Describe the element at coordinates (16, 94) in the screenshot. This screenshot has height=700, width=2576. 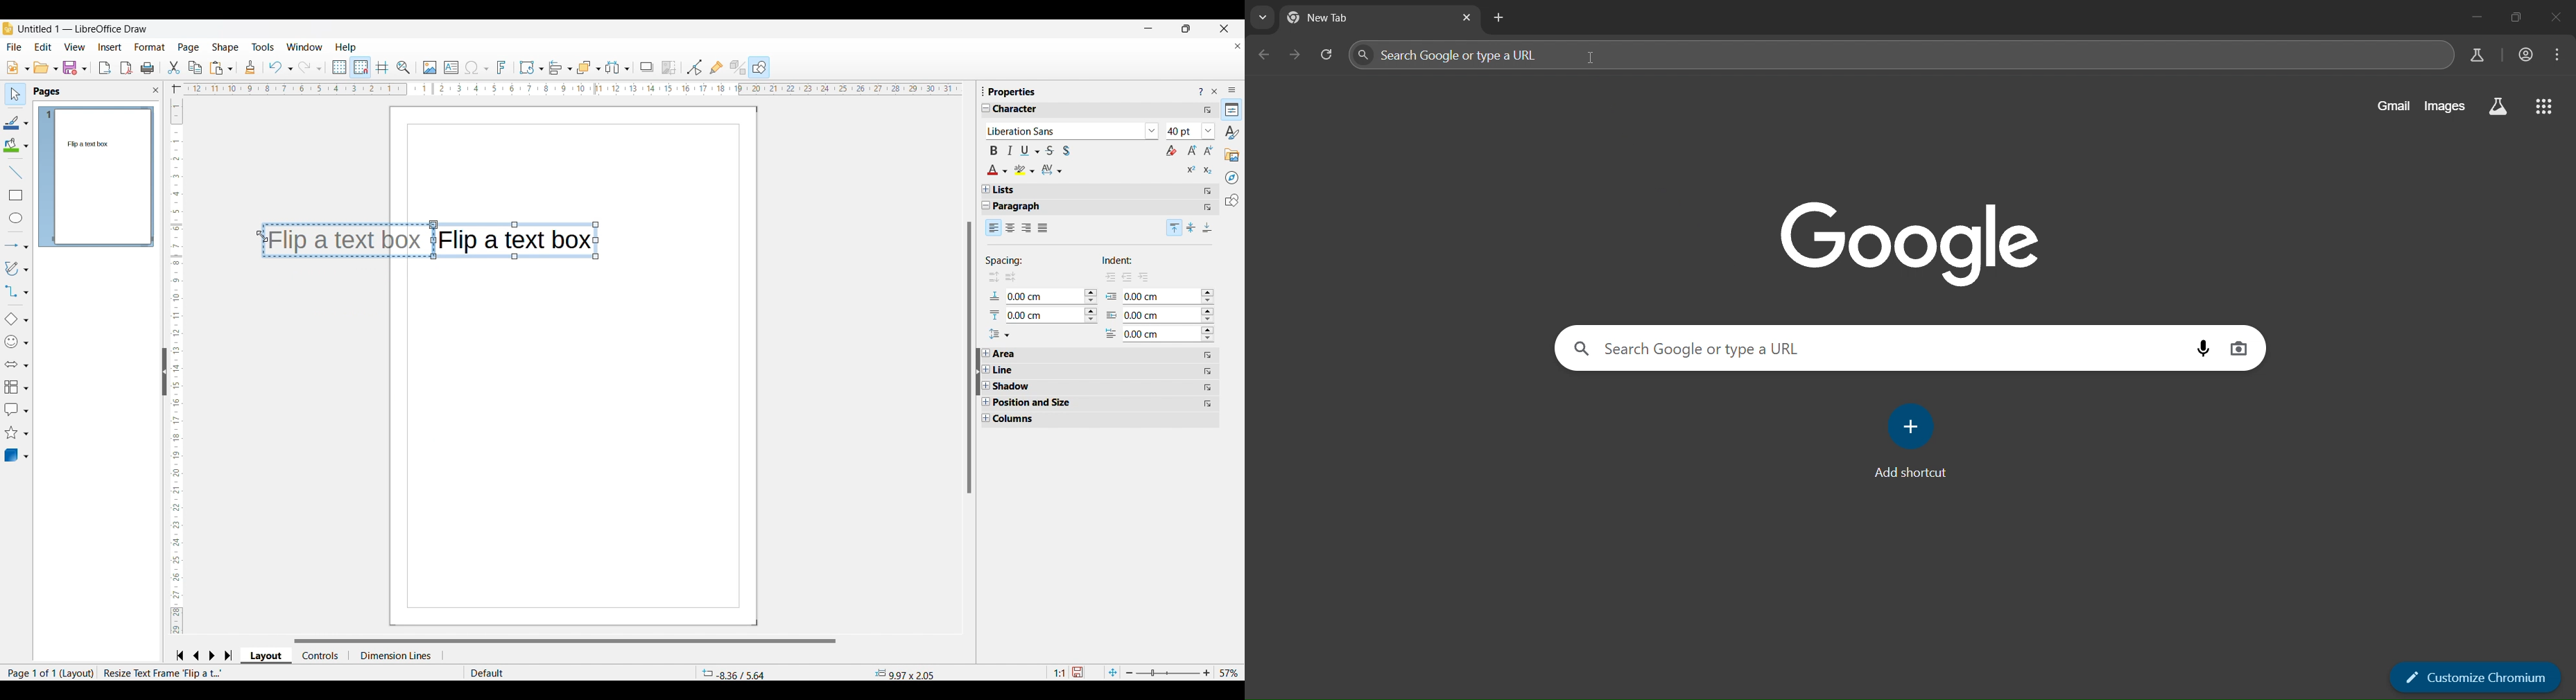
I see `Select, current selection` at that location.